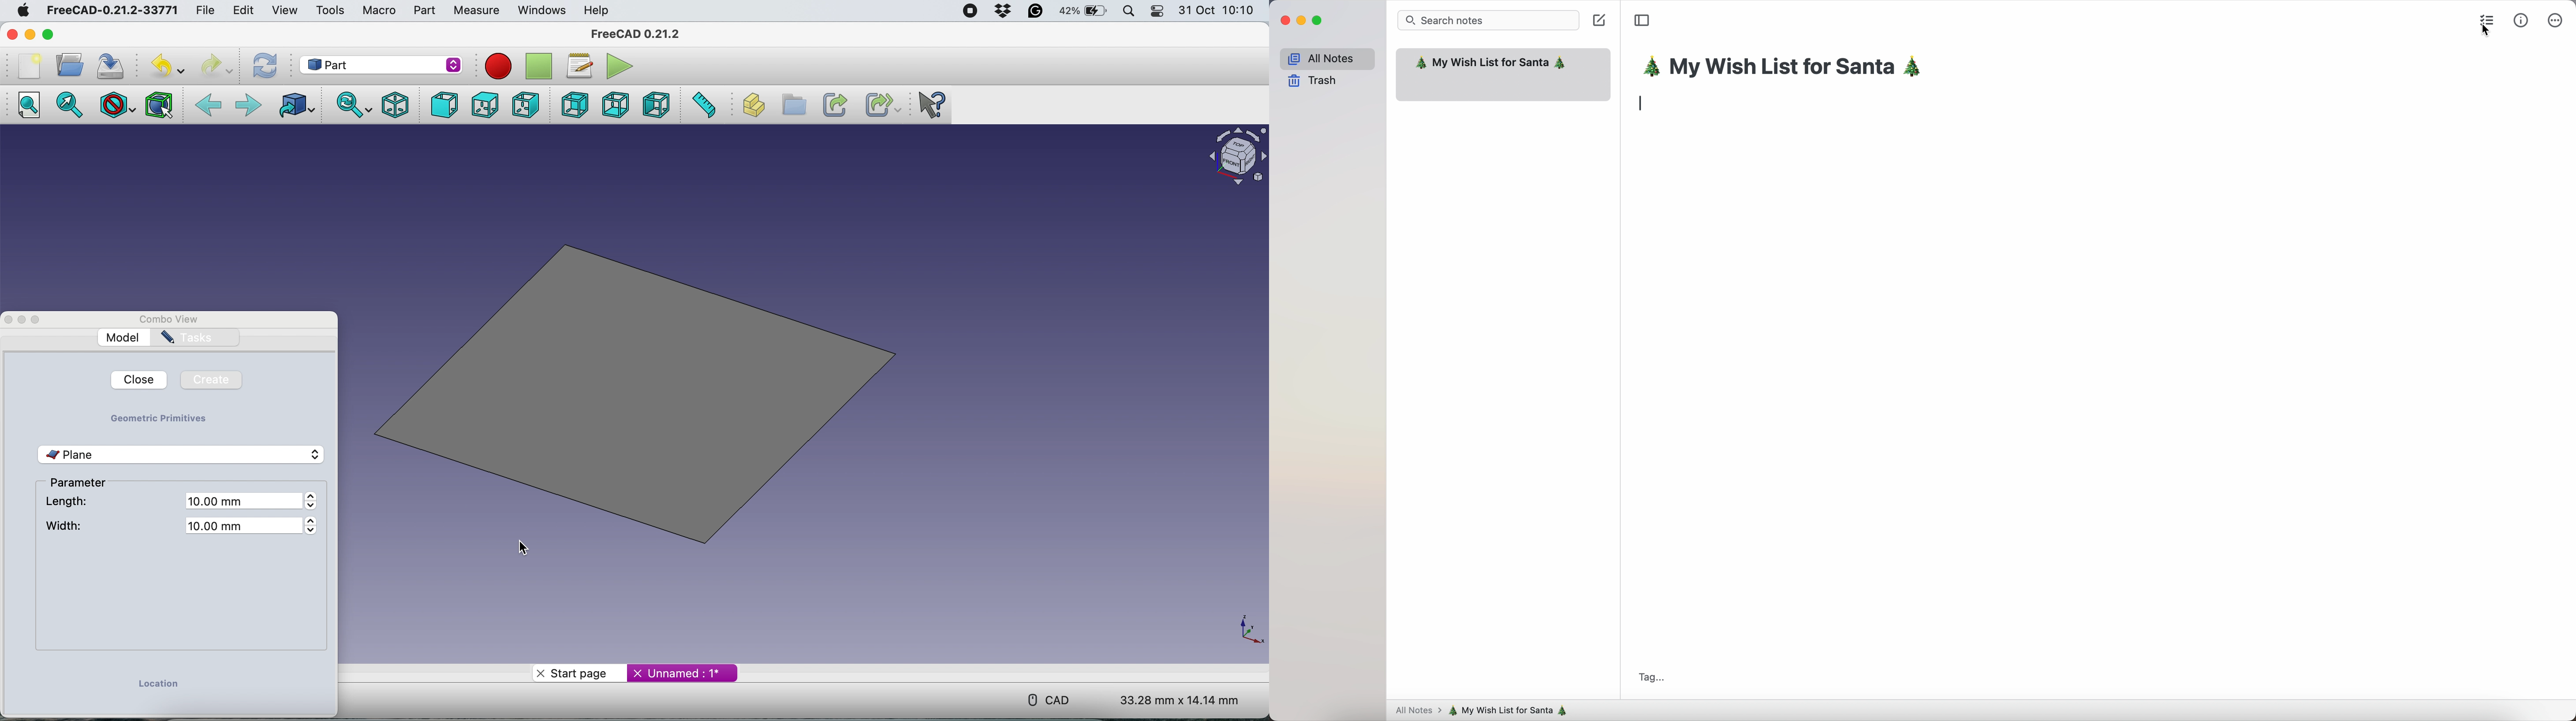  I want to click on FreeCAD 0.21.2, so click(639, 34).